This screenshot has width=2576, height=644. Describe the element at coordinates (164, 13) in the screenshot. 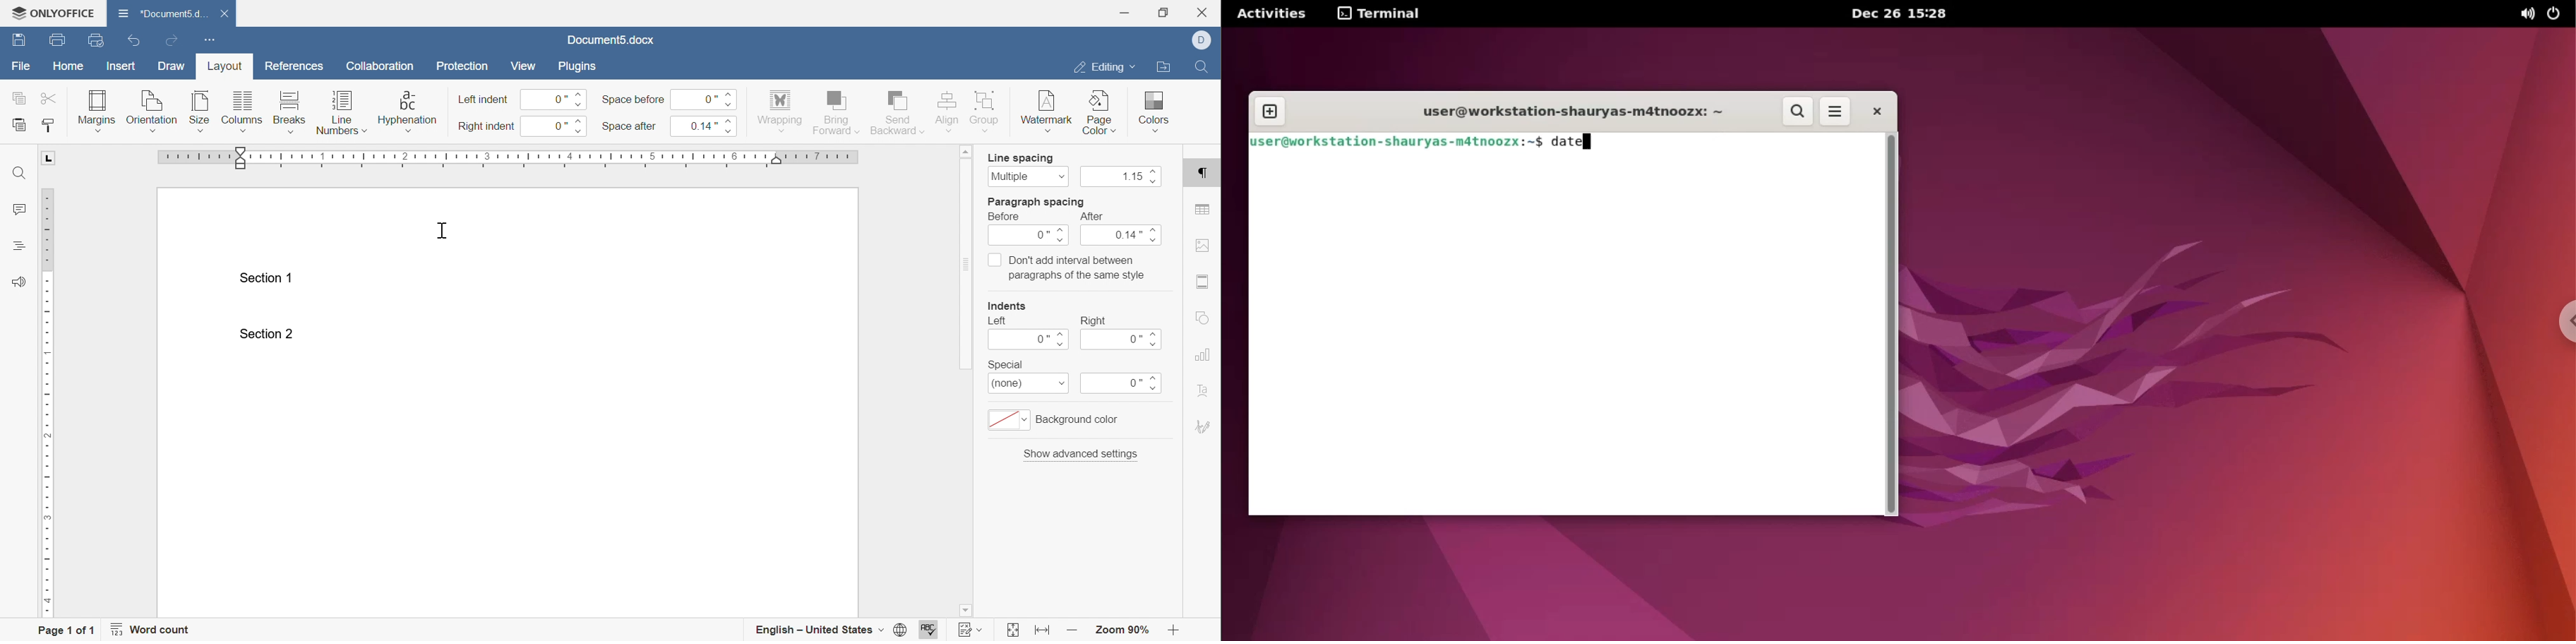

I see `document5.d` at that location.